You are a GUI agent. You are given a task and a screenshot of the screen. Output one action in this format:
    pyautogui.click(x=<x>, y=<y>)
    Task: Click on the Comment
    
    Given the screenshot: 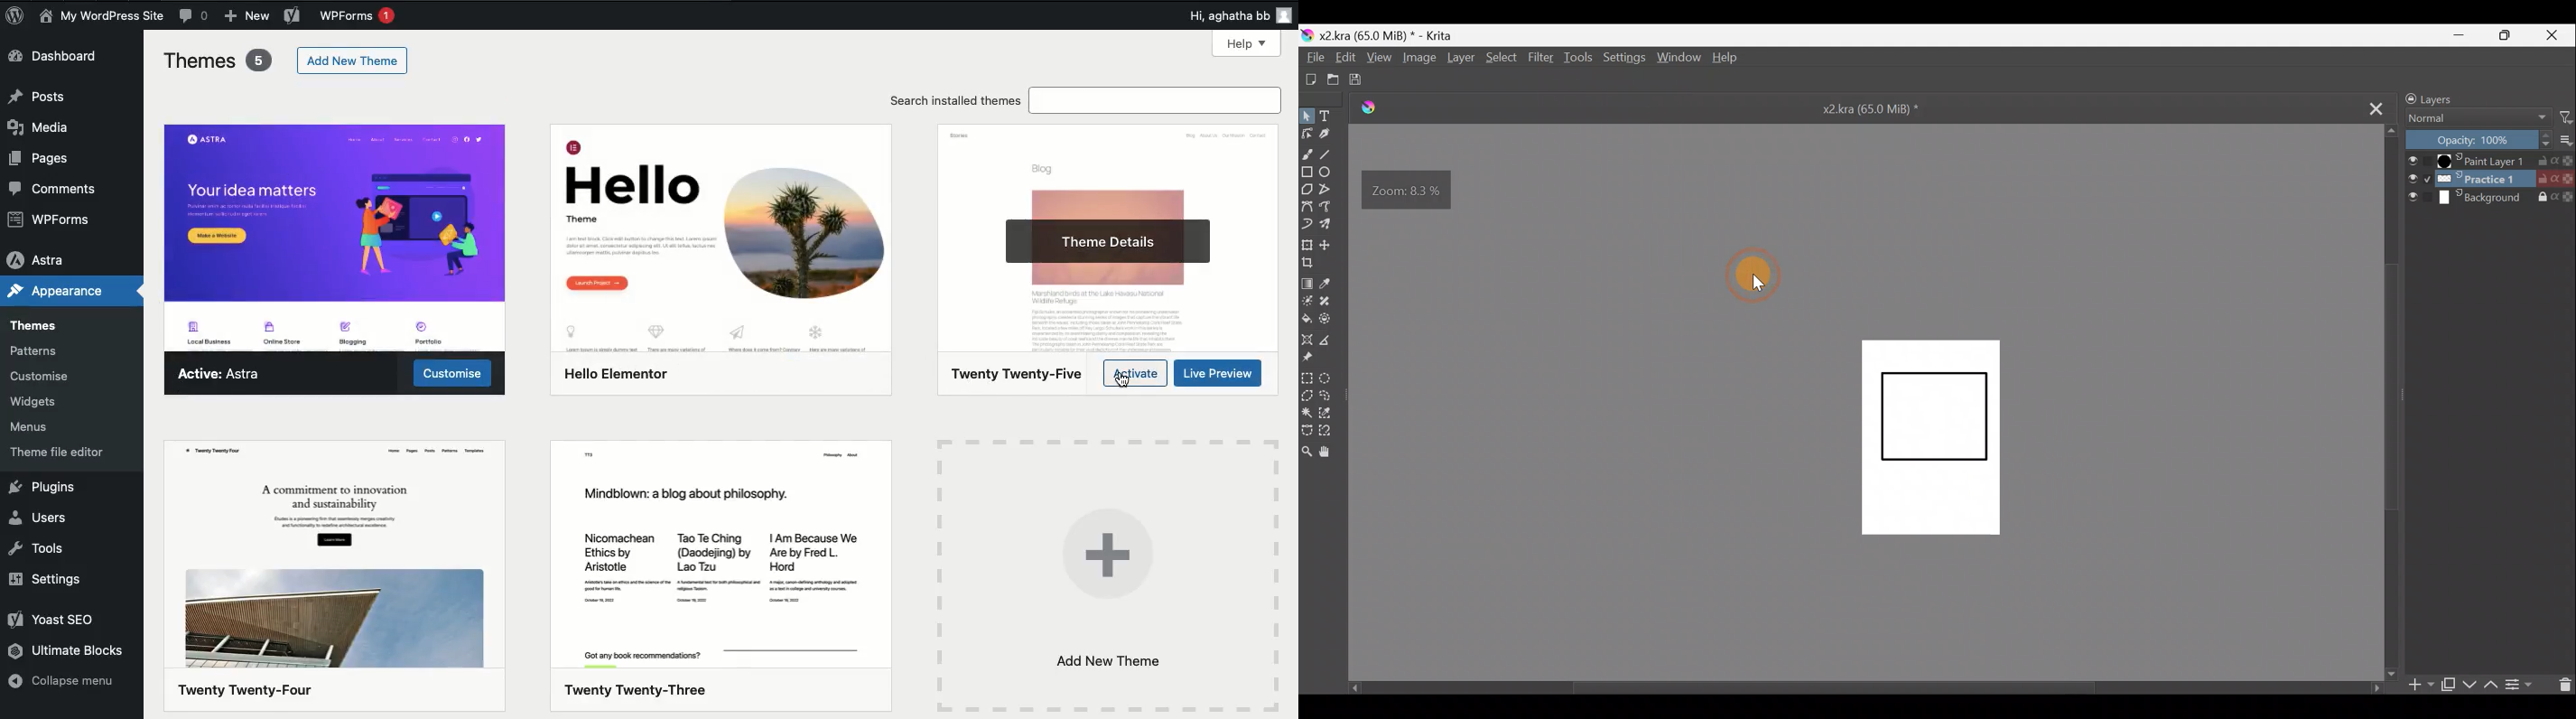 What is the action you would take?
    pyautogui.click(x=197, y=16)
    